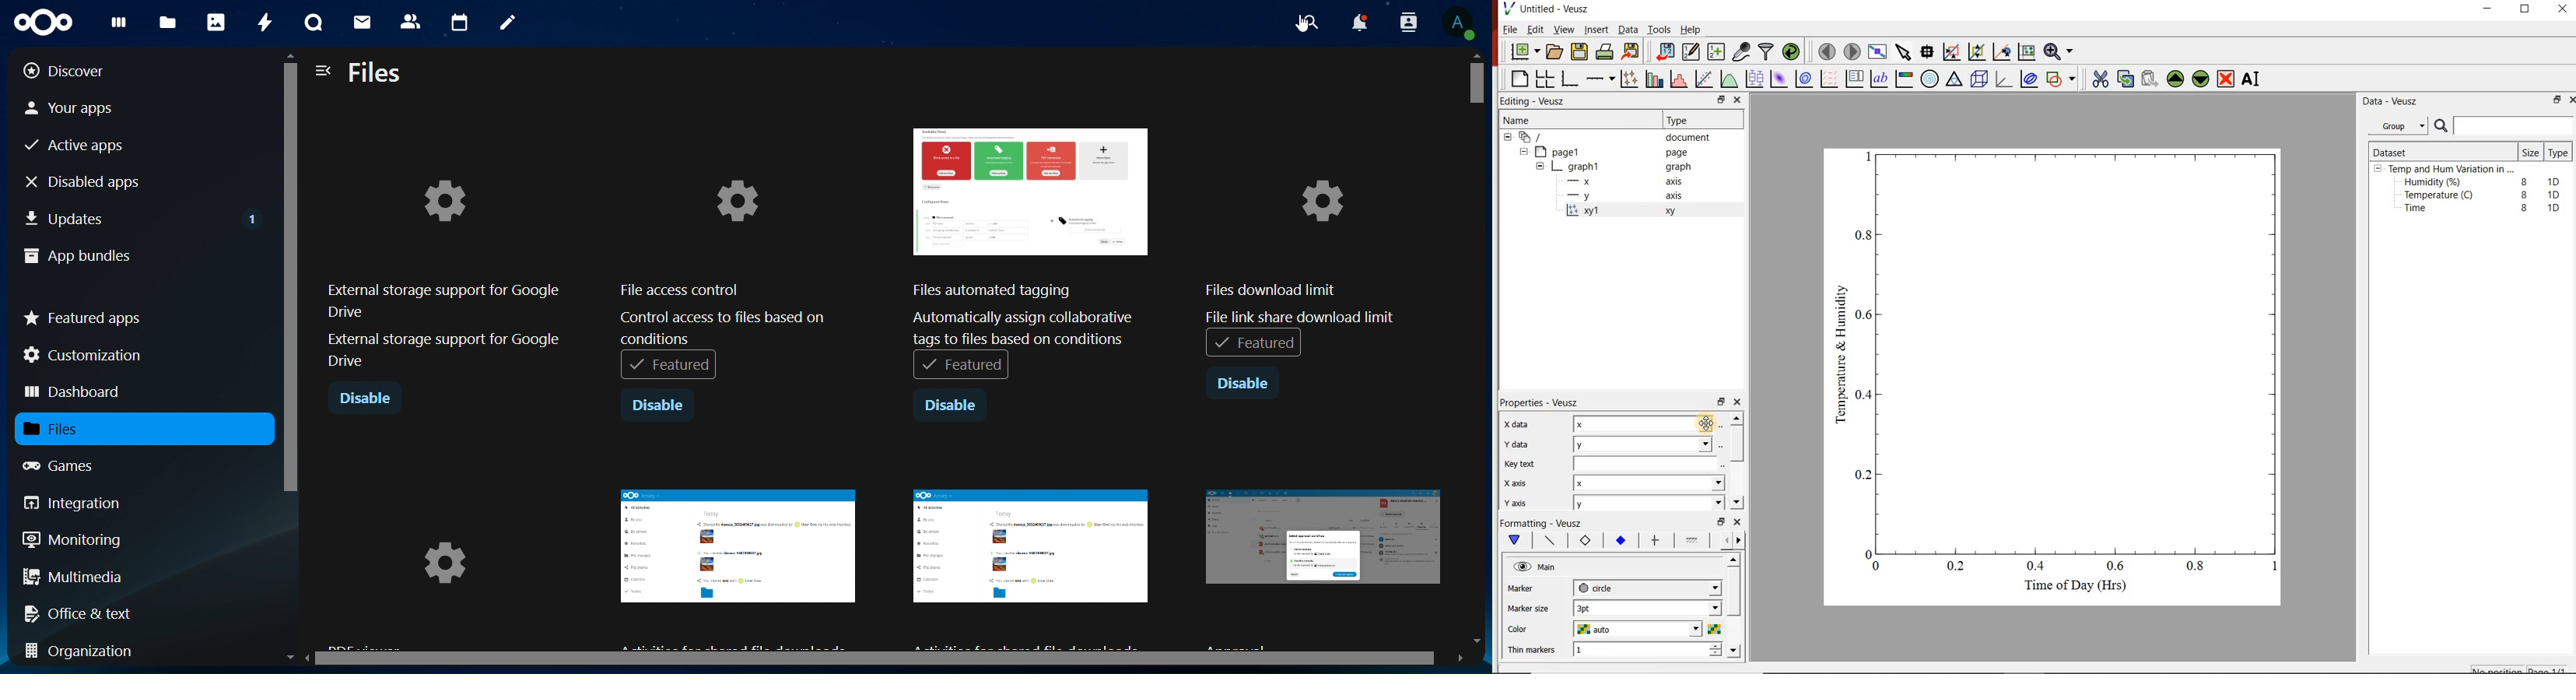  Describe the element at coordinates (1956, 81) in the screenshot. I see `ternary graph` at that location.